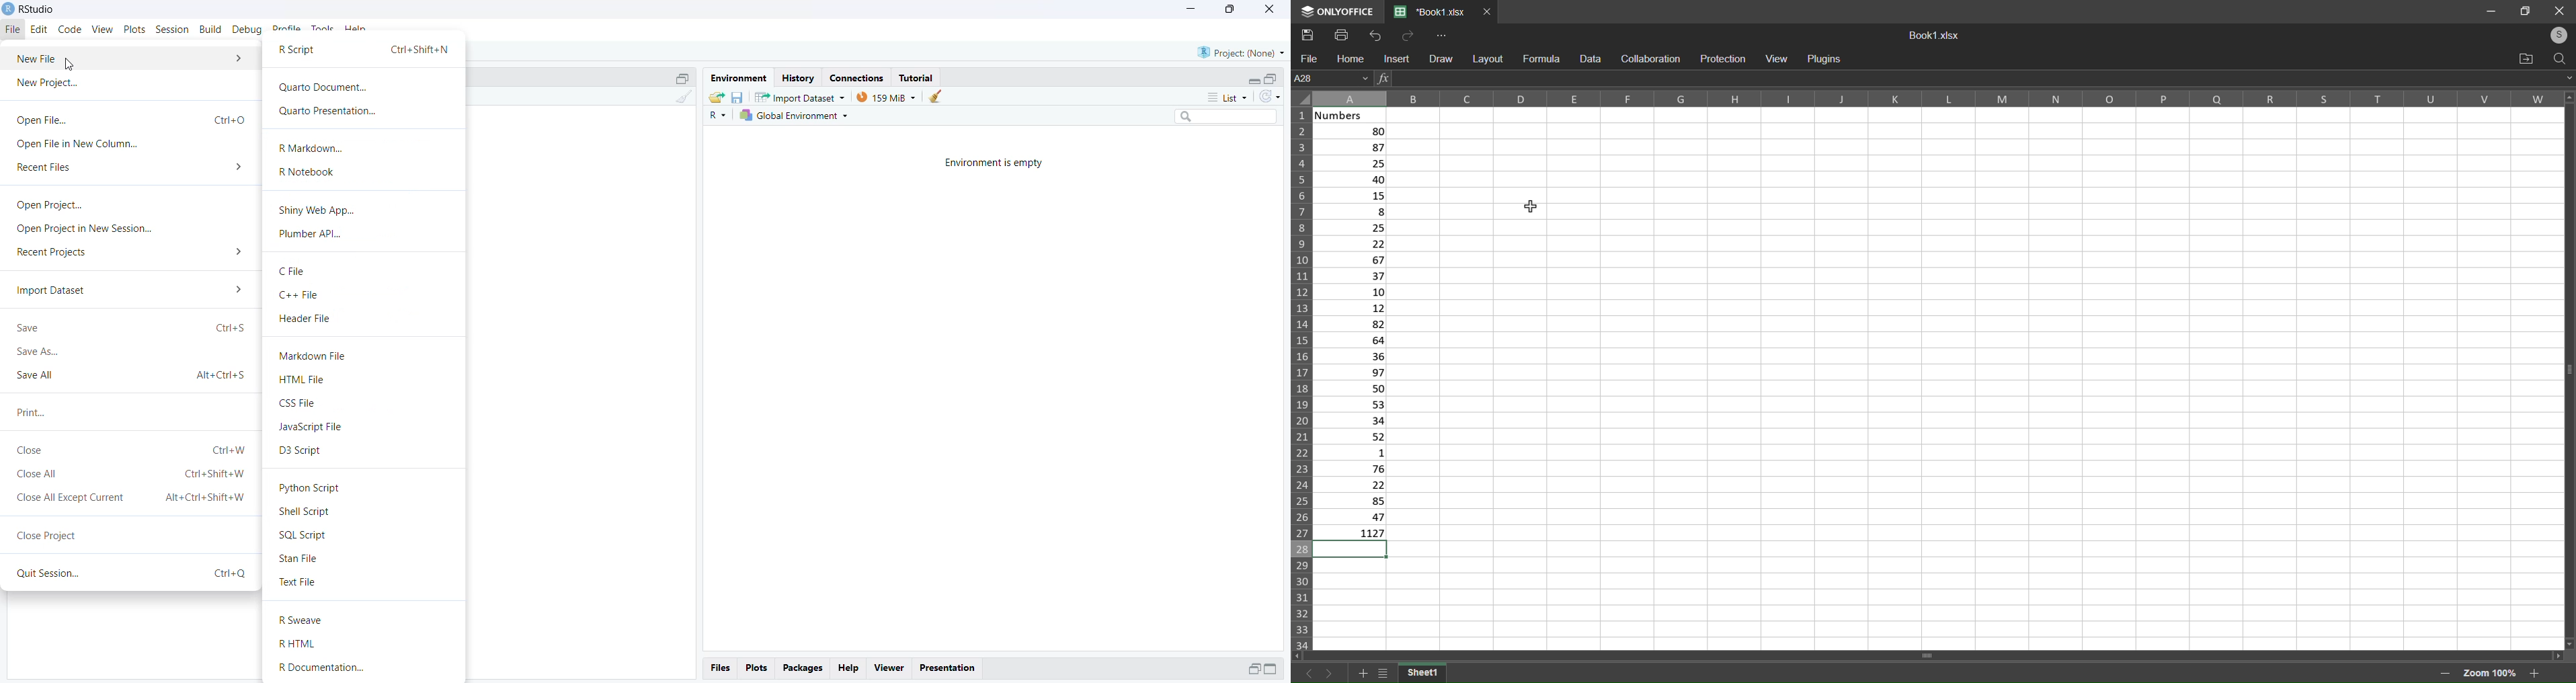 The width and height of the screenshot is (2576, 700). I want to click on project(None), so click(1240, 53).